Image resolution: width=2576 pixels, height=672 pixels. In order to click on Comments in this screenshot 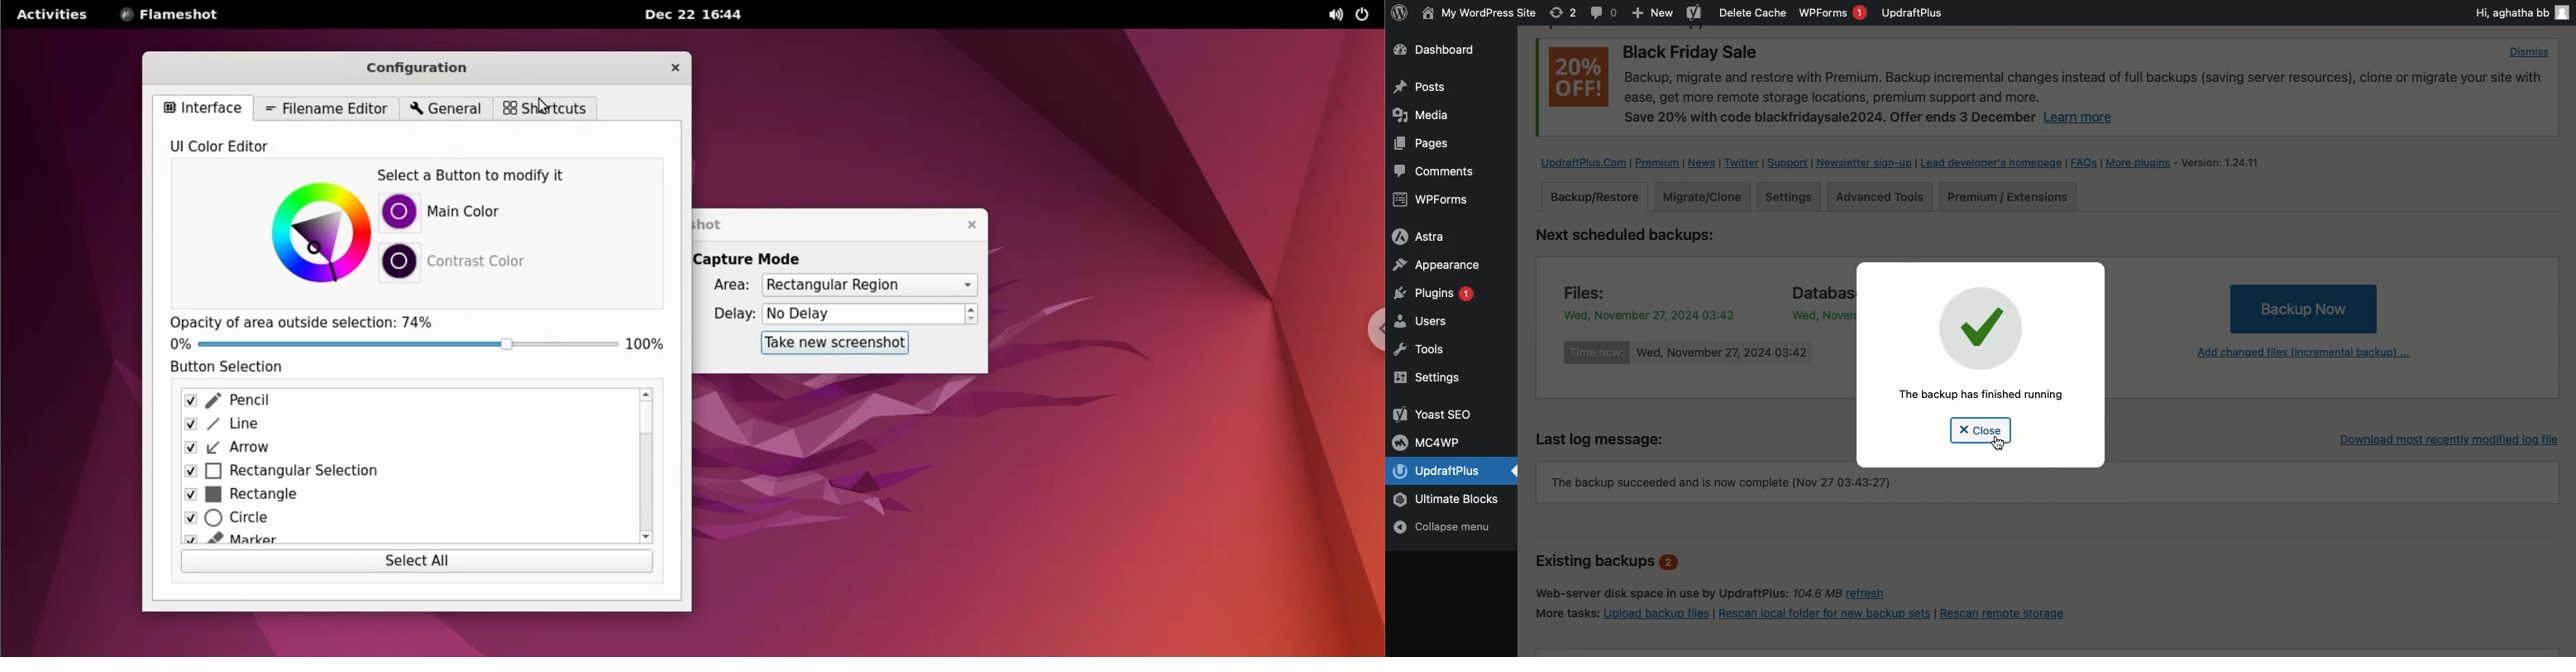, I will do `click(1436, 172)`.